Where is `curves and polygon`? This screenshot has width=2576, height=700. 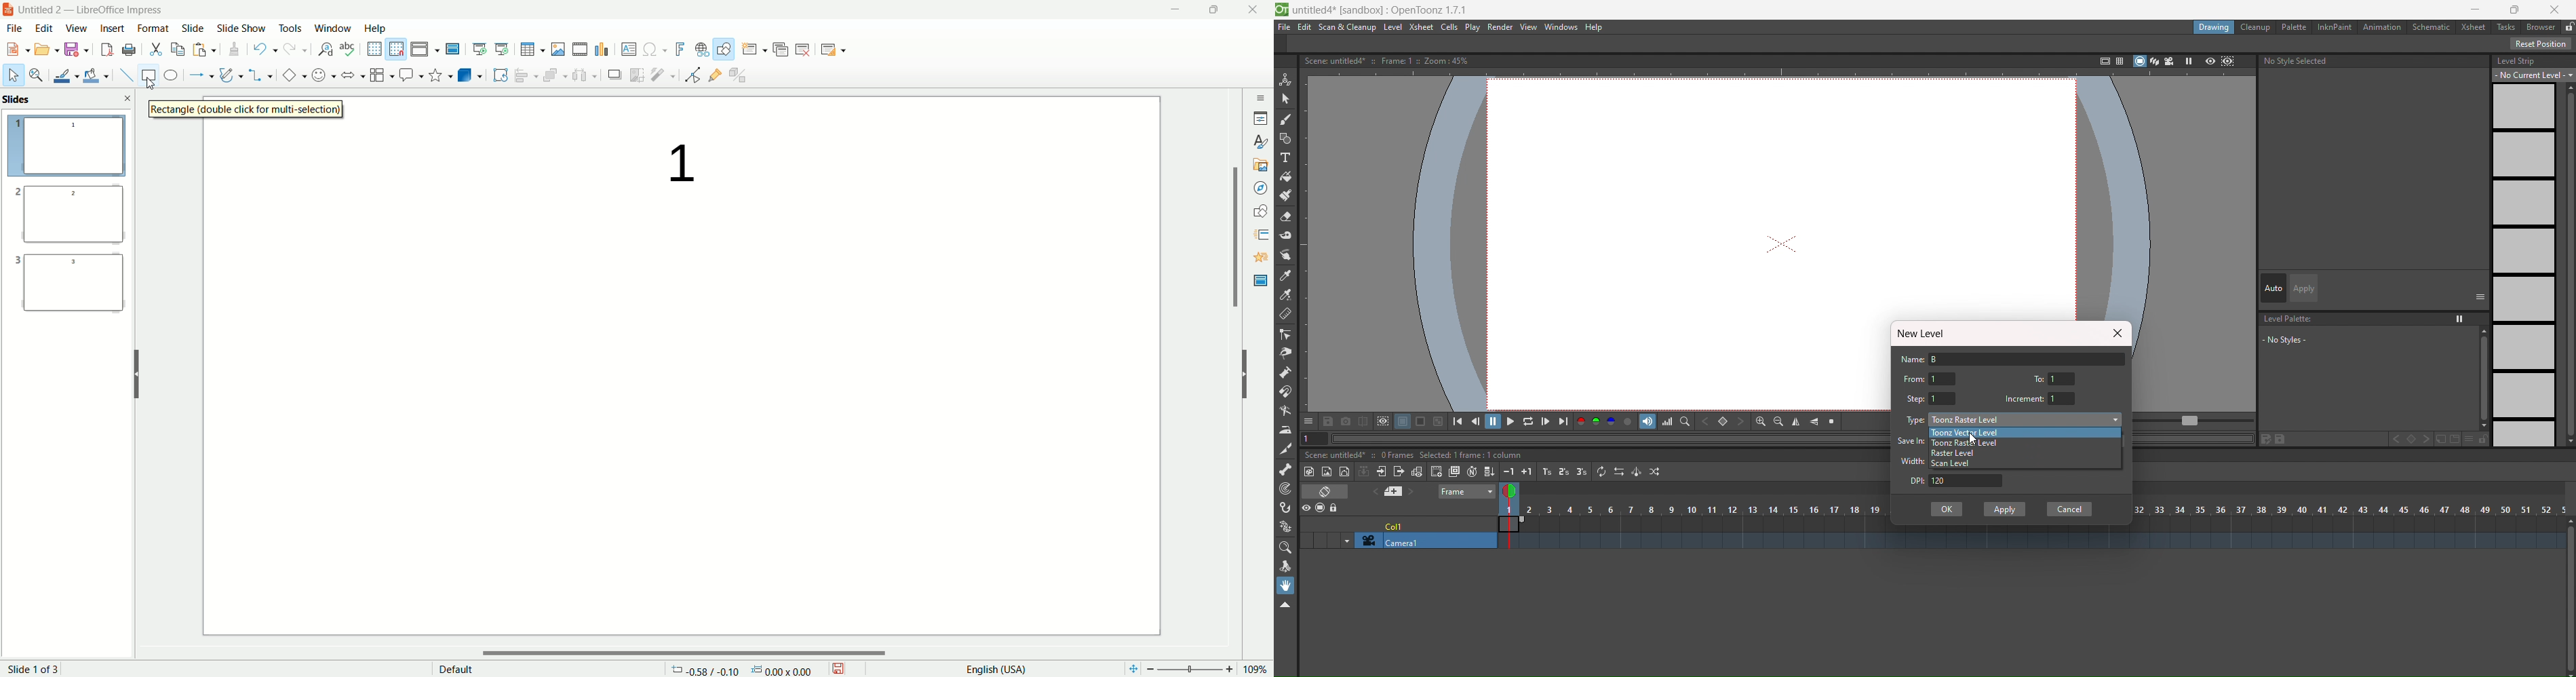
curves and polygon is located at coordinates (230, 74).